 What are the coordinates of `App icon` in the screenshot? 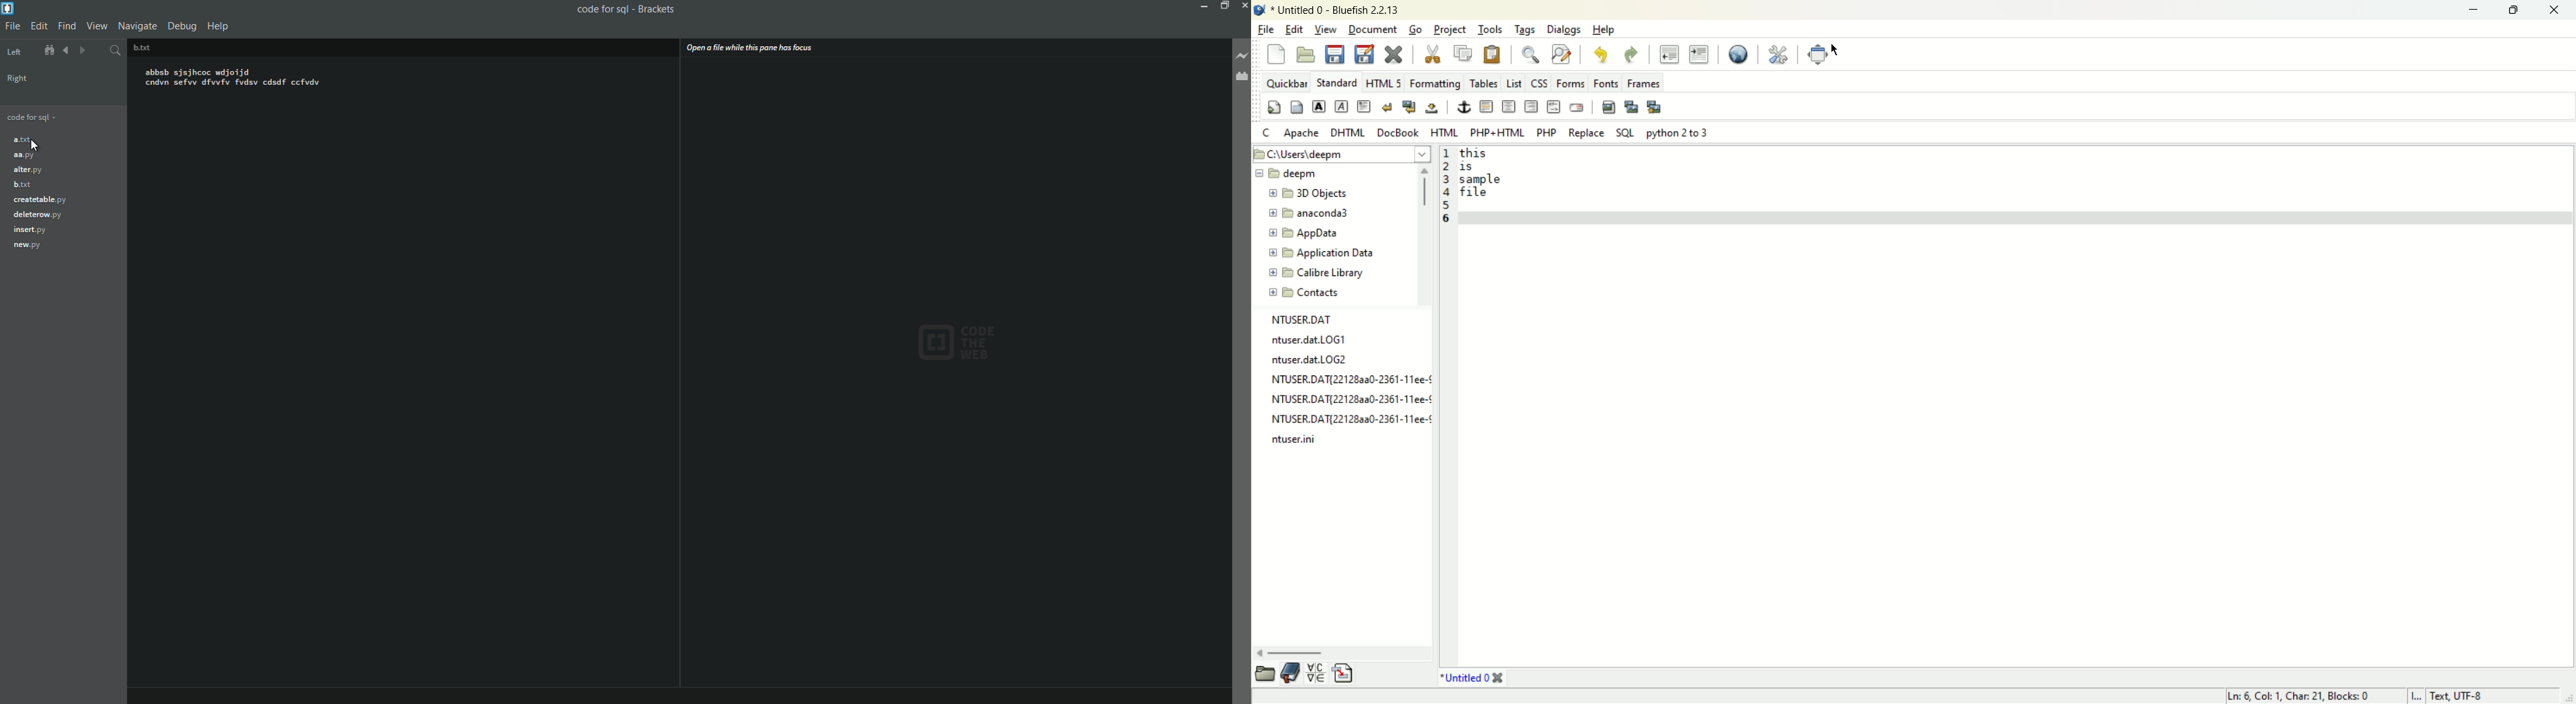 It's located at (8, 7).